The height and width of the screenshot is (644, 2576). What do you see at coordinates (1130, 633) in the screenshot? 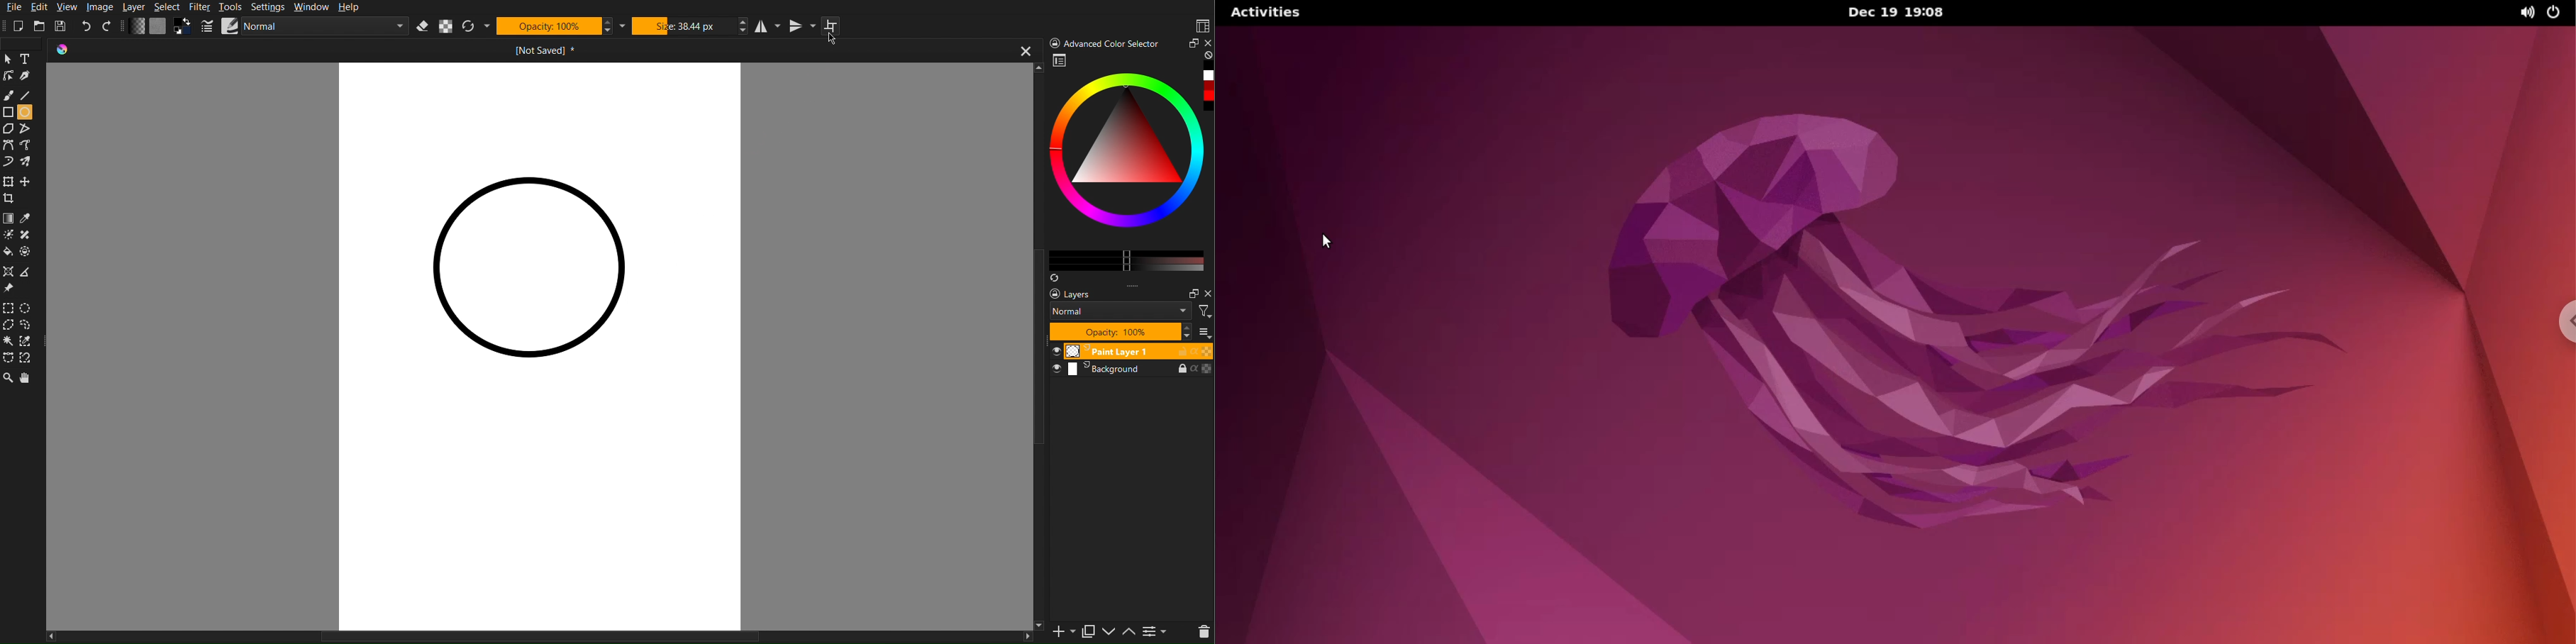
I see `up` at bounding box center [1130, 633].